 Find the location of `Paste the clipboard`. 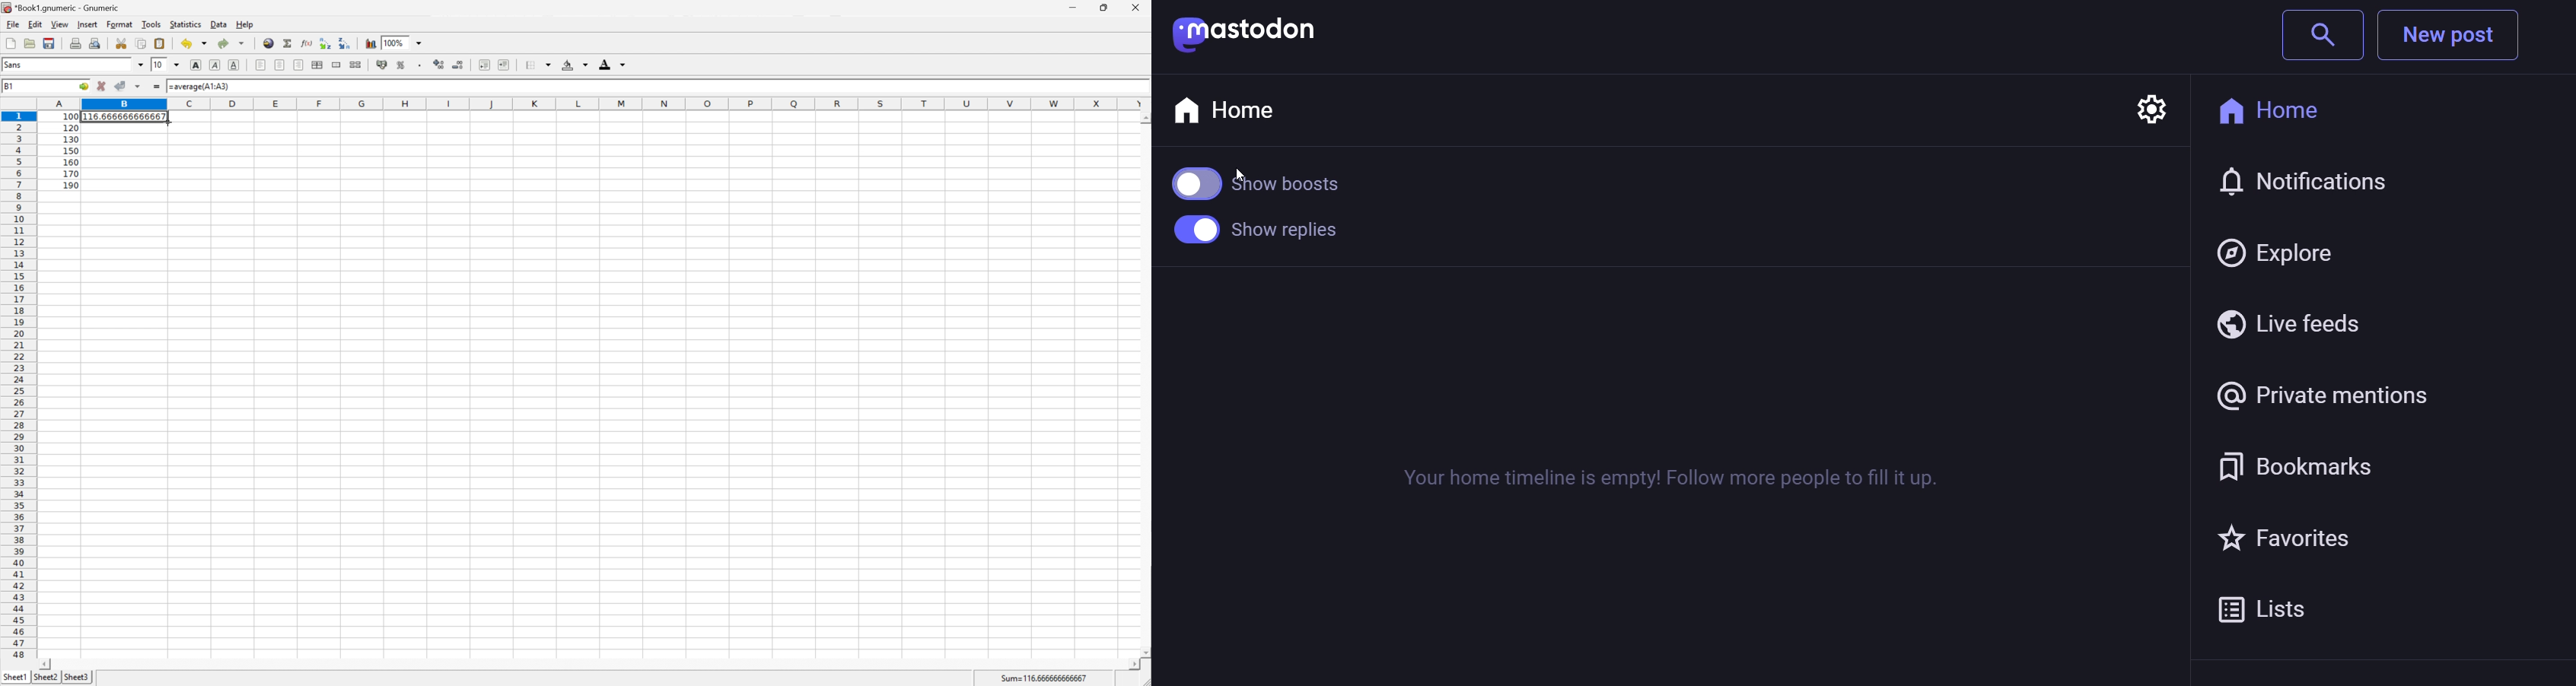

Paste the clipboard is located at coordinates (161, 43).